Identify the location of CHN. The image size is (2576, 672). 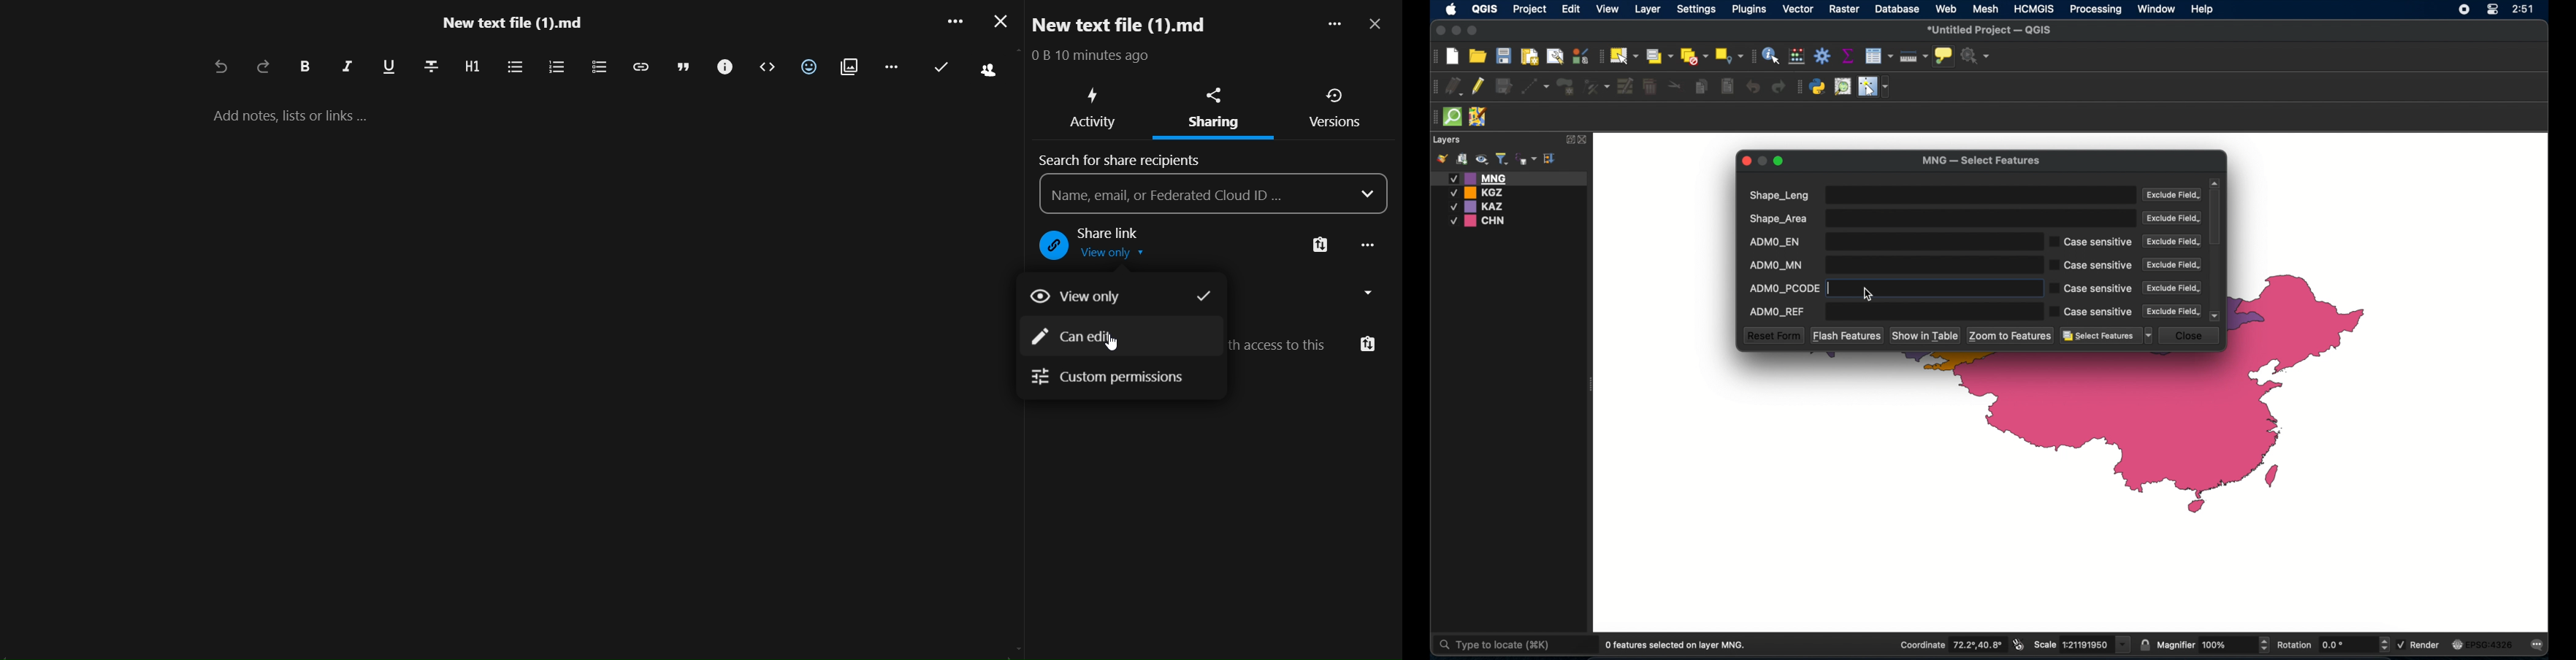
(1479, 221).